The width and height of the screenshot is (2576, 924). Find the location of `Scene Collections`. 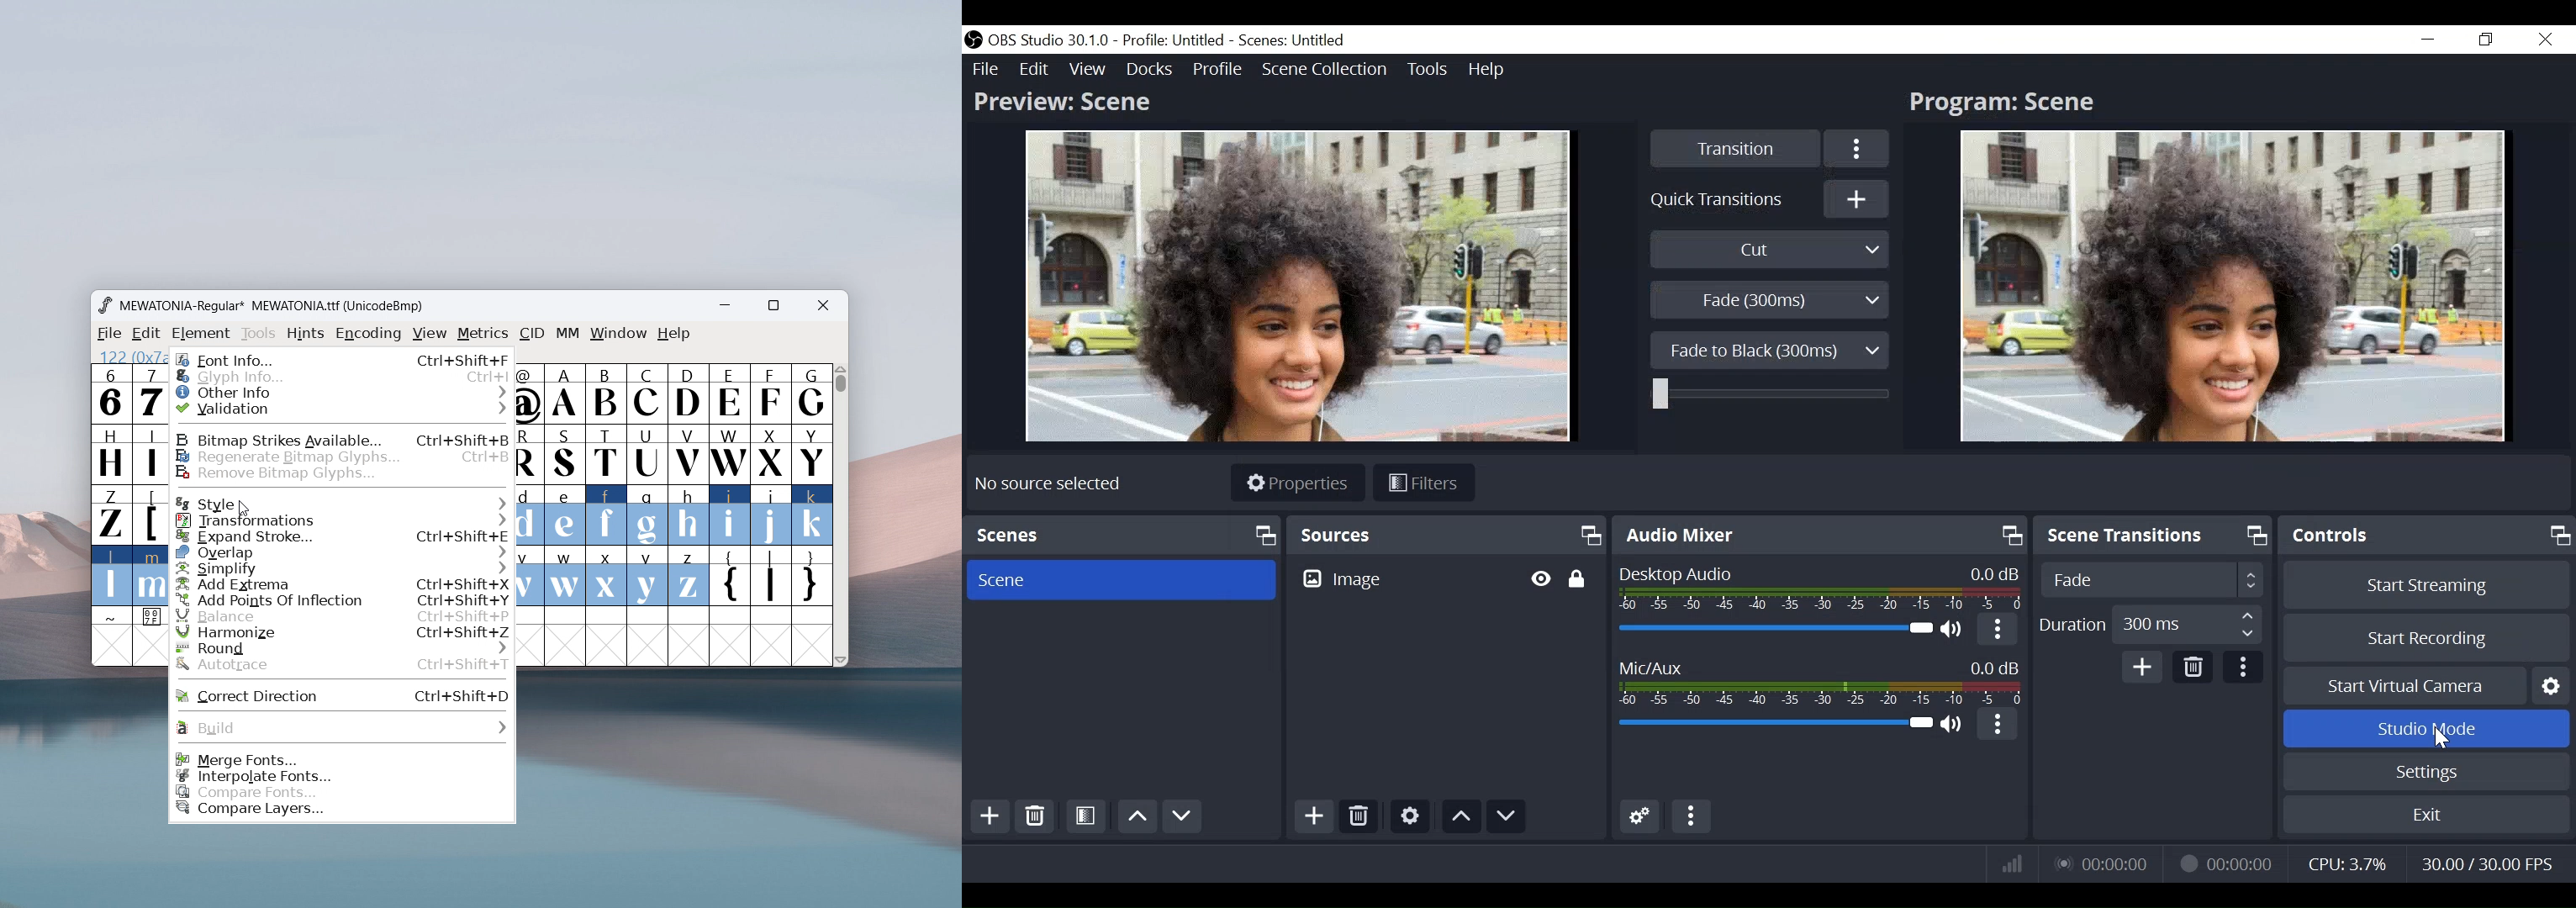

Scene Collections is located at coordinates (1324, 71).